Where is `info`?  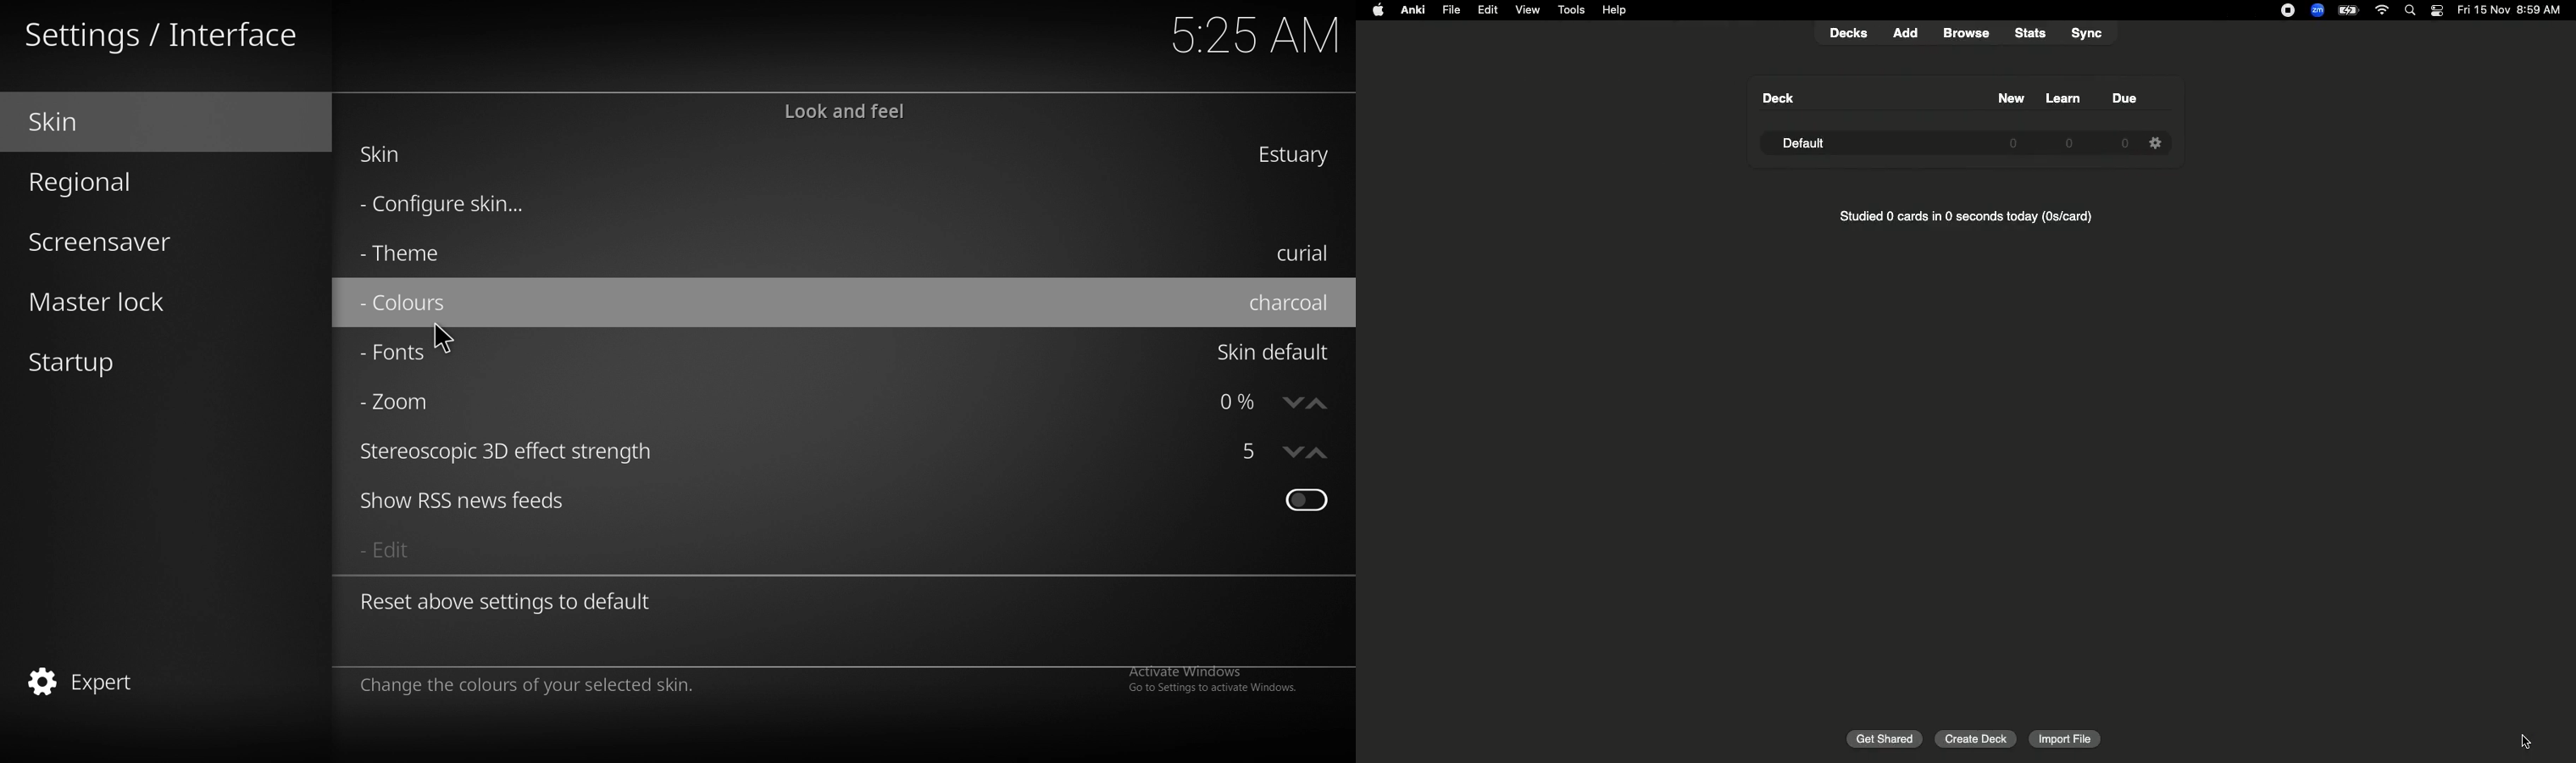 info is located at coordinates (581, 682).